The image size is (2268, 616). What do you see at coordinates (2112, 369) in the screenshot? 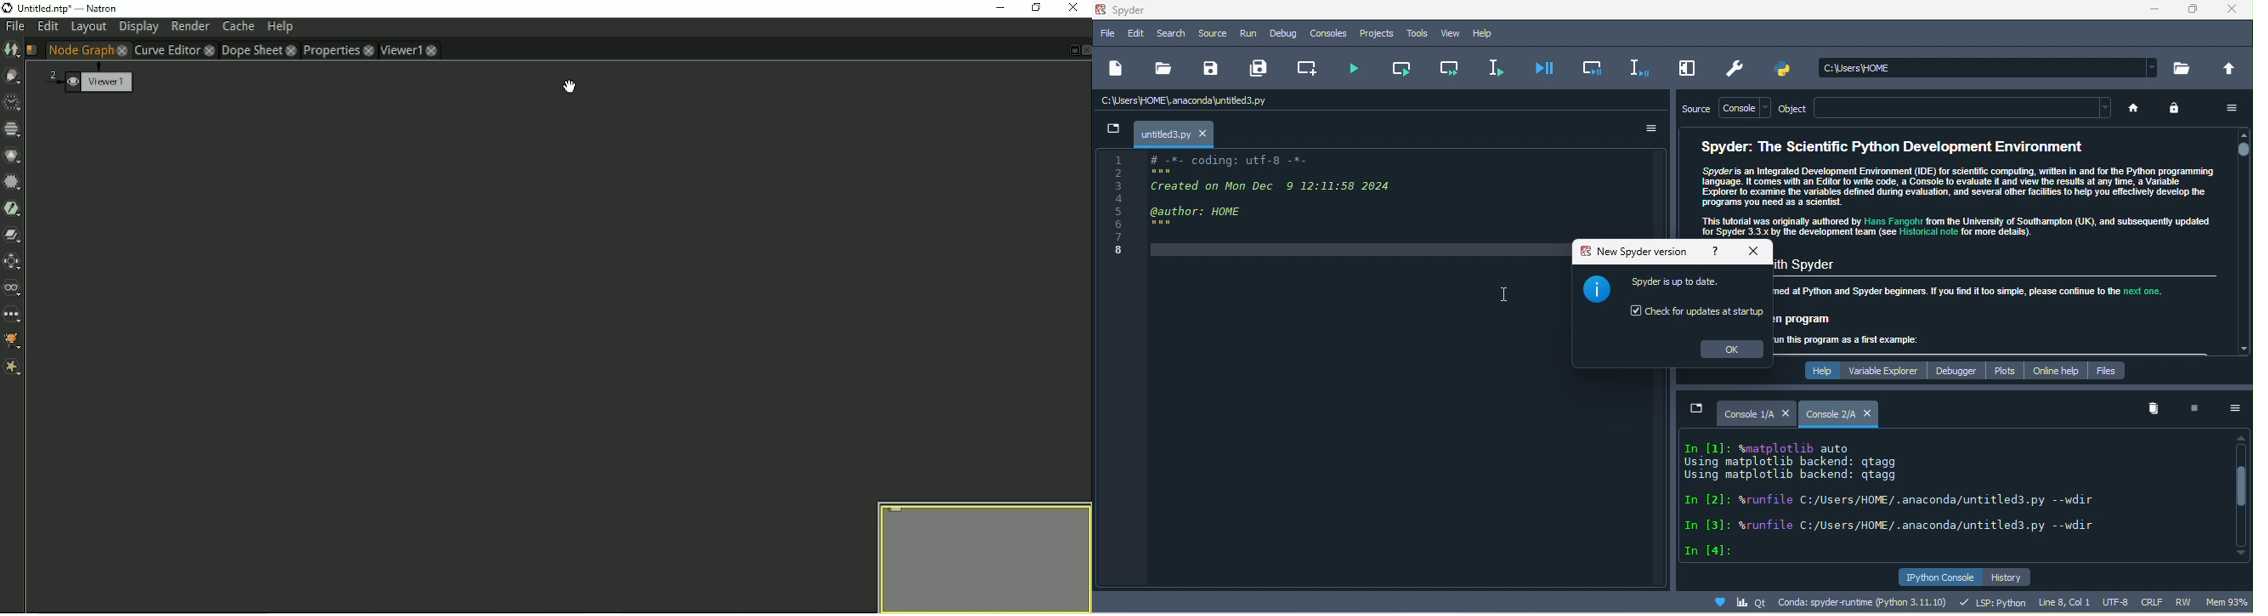
I see `files` at bounding box center [2112, 369].